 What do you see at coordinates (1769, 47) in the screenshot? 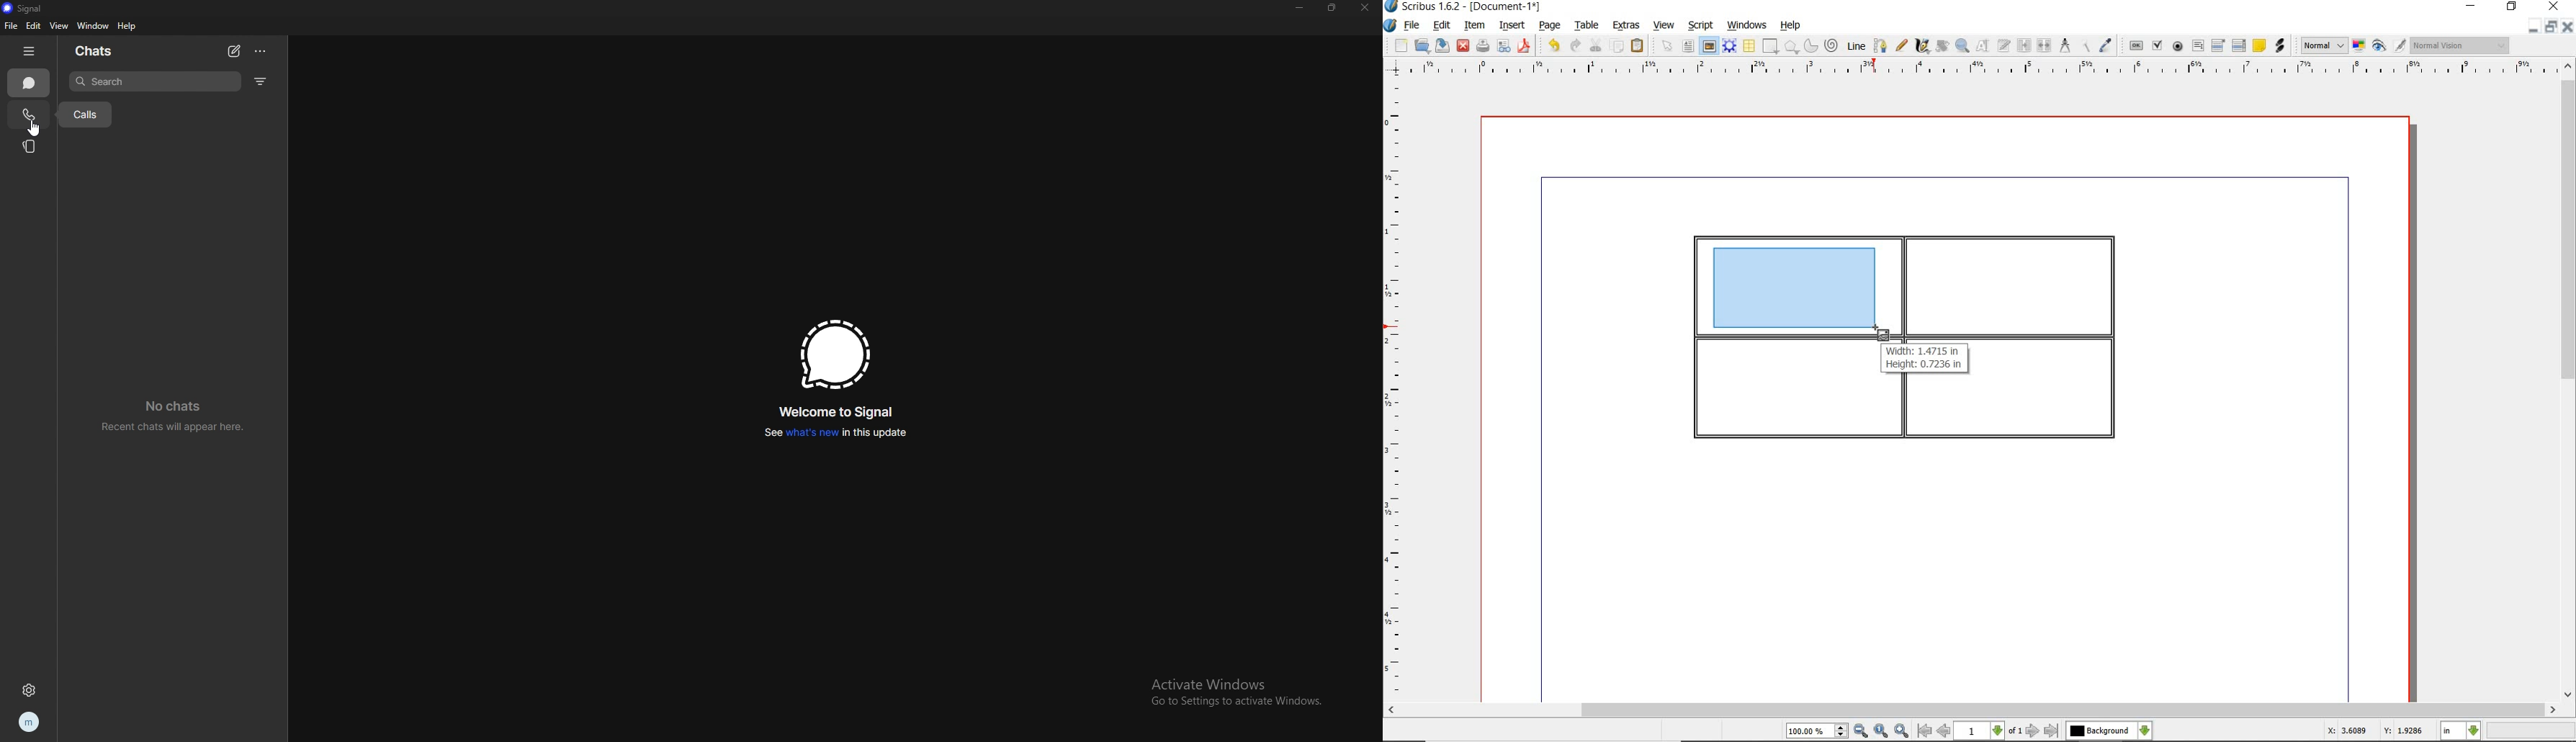
I see `shape` at bounding box center [1769, 47].